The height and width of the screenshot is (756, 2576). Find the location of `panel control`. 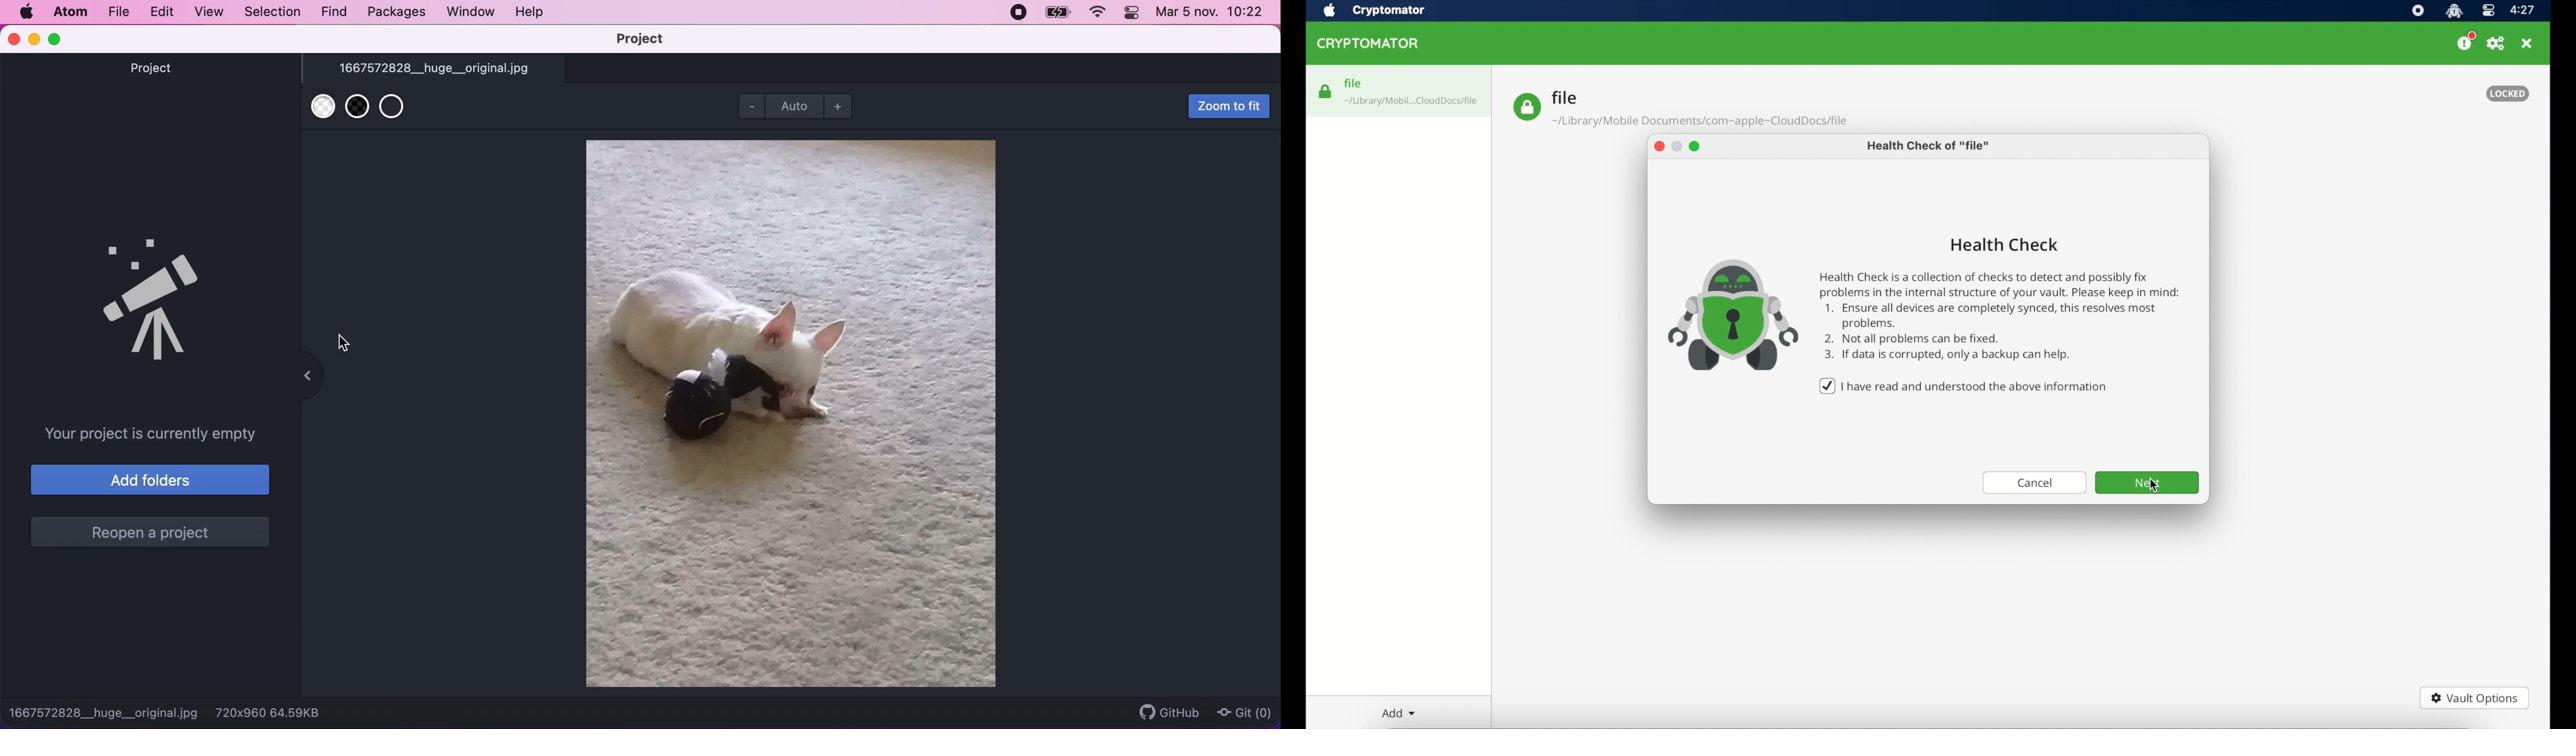

panel control is located at coordinates (1131, 13).